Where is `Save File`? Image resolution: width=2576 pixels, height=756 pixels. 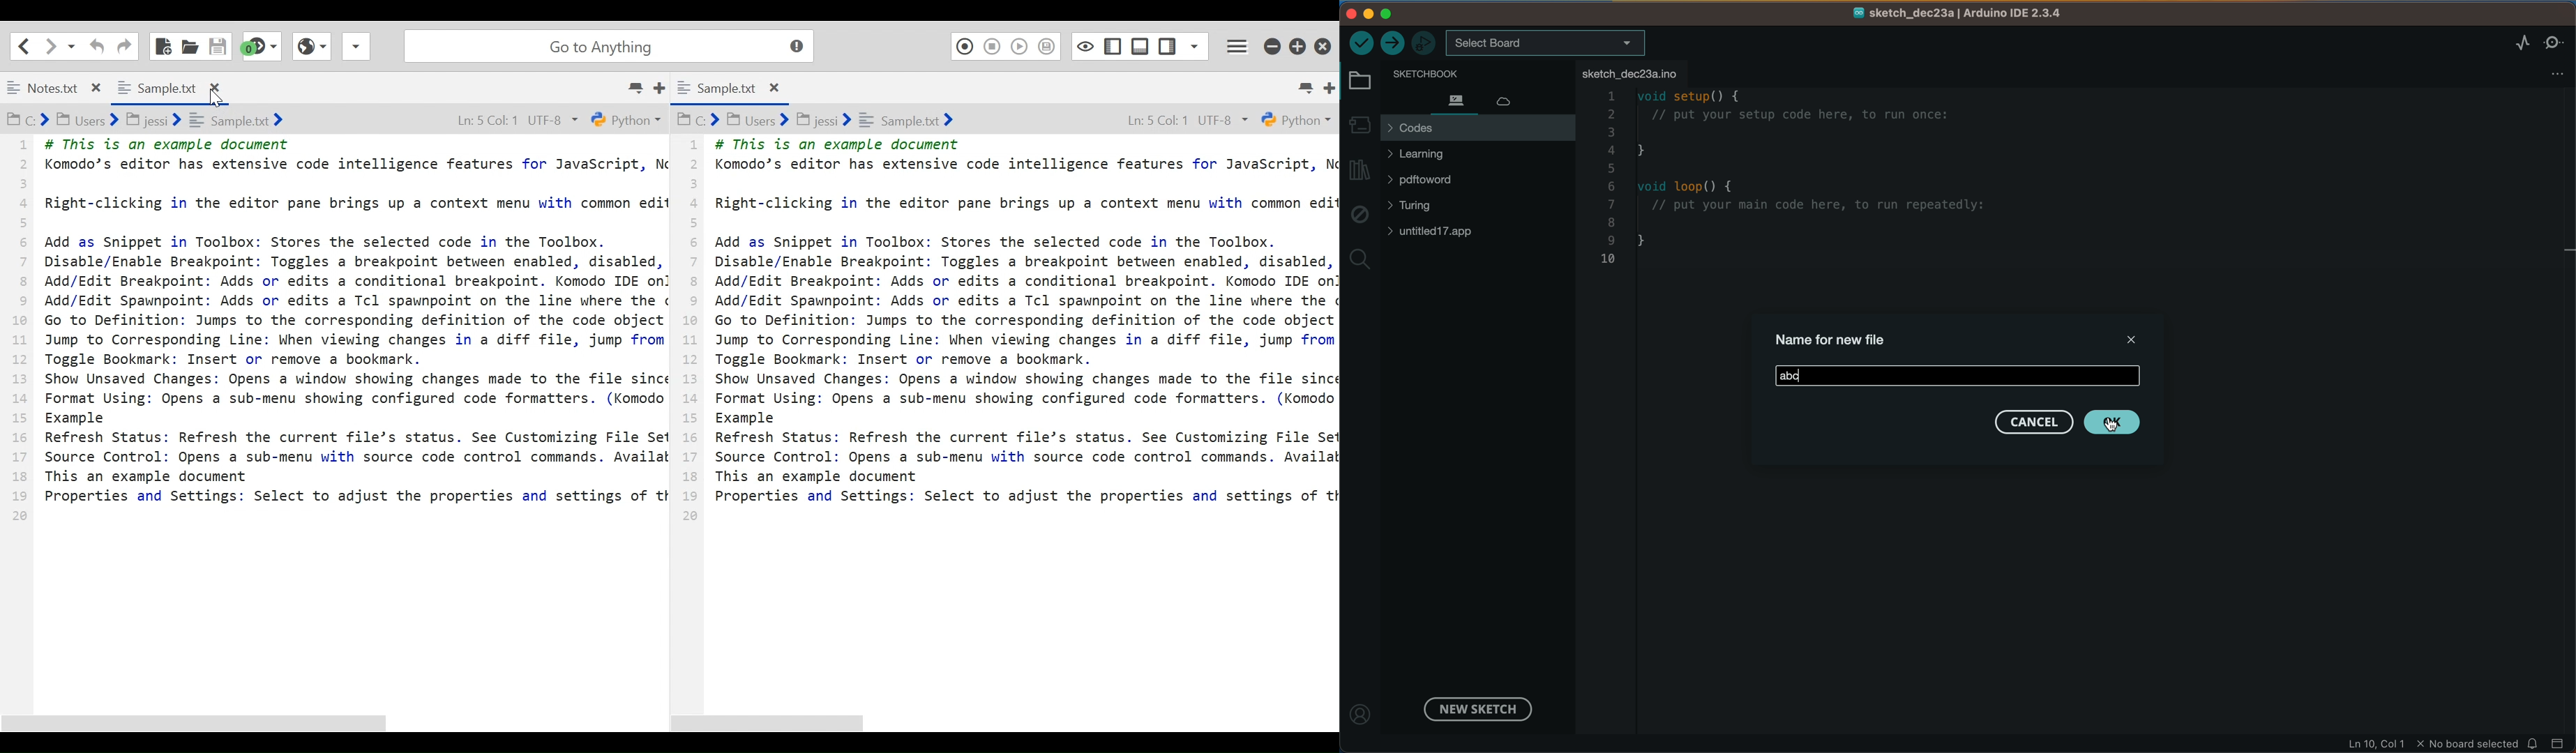
Save File is located at coordinates (218, 45).